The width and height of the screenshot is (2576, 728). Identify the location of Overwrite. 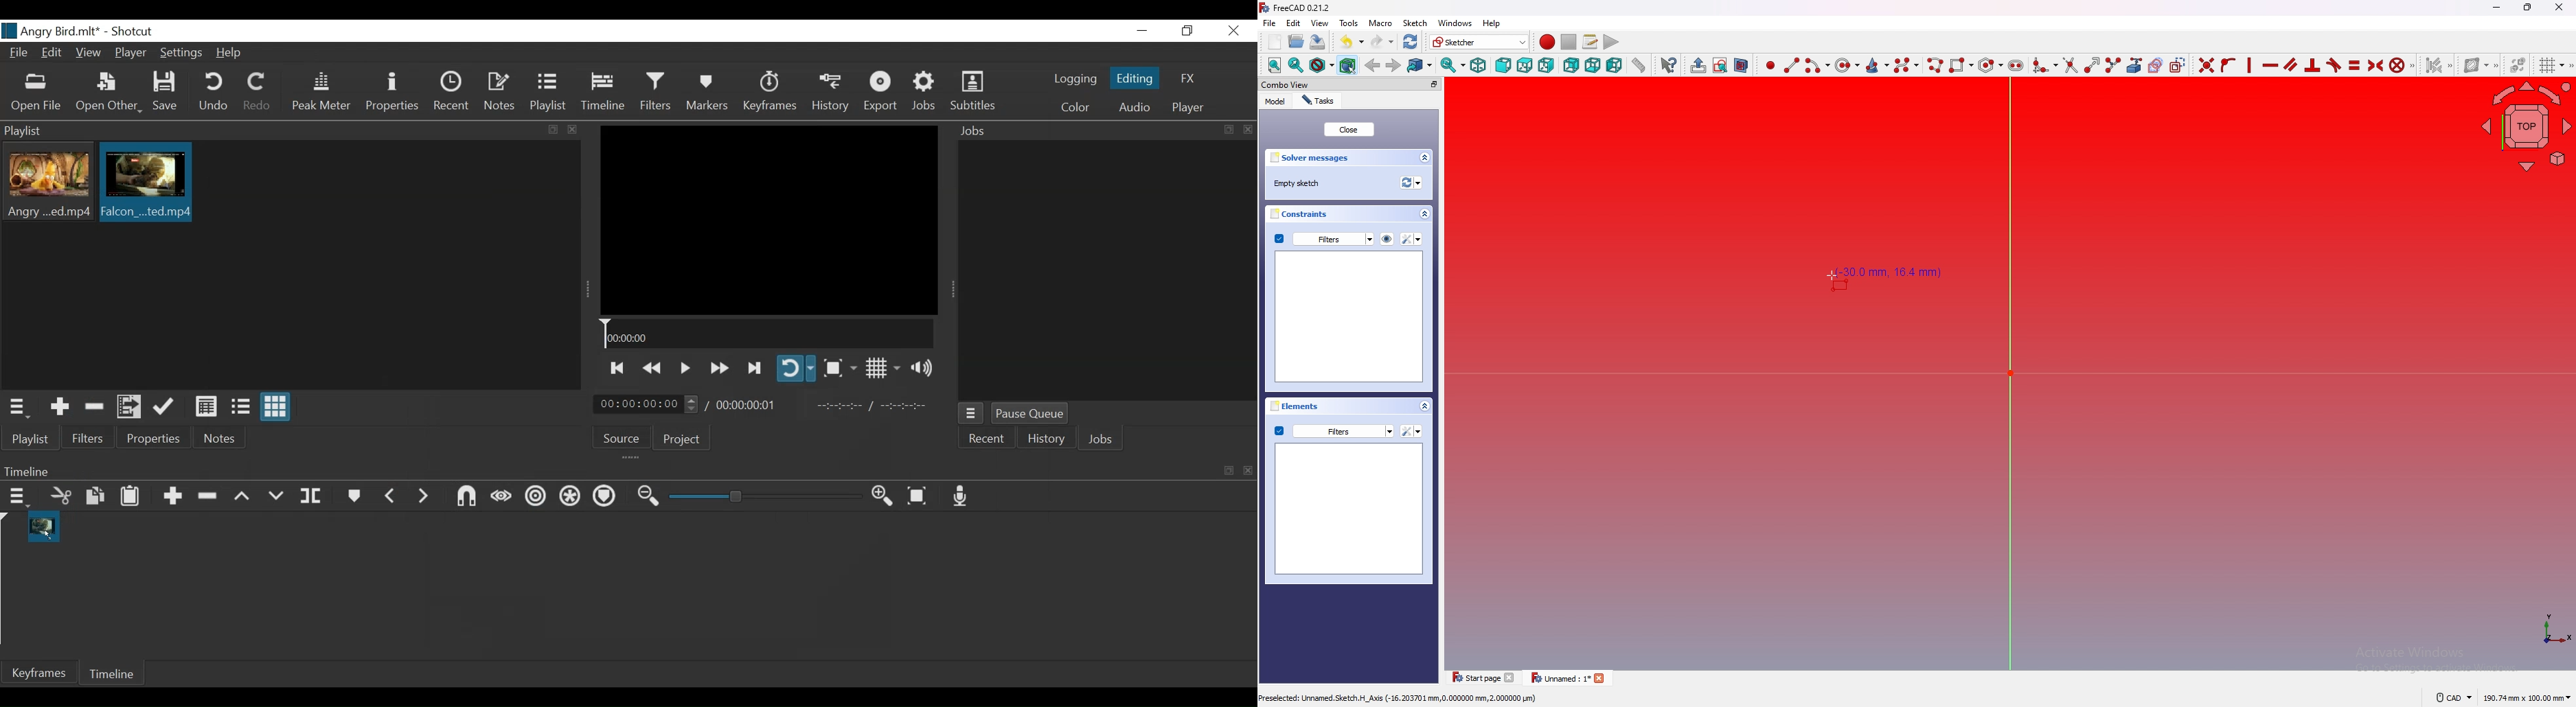
(276, 496).